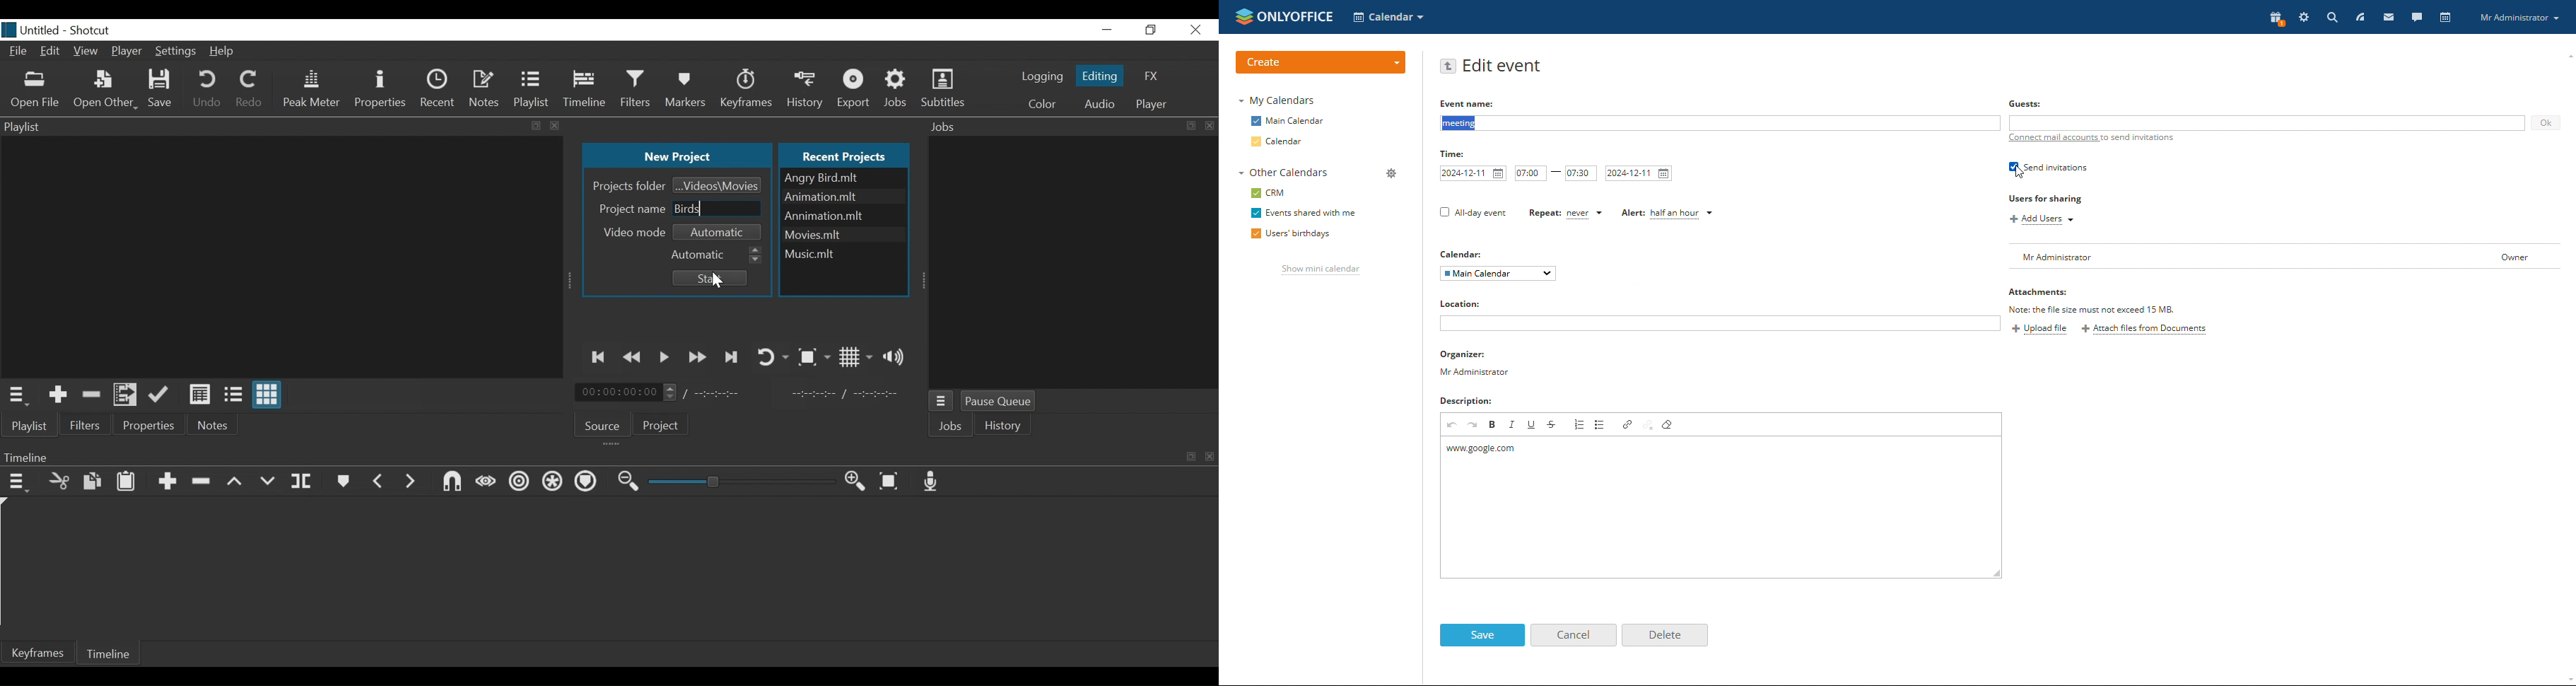  Describe the element at coordinates (1552, 424) in the screenshot. I see `strikethrough` at that location.